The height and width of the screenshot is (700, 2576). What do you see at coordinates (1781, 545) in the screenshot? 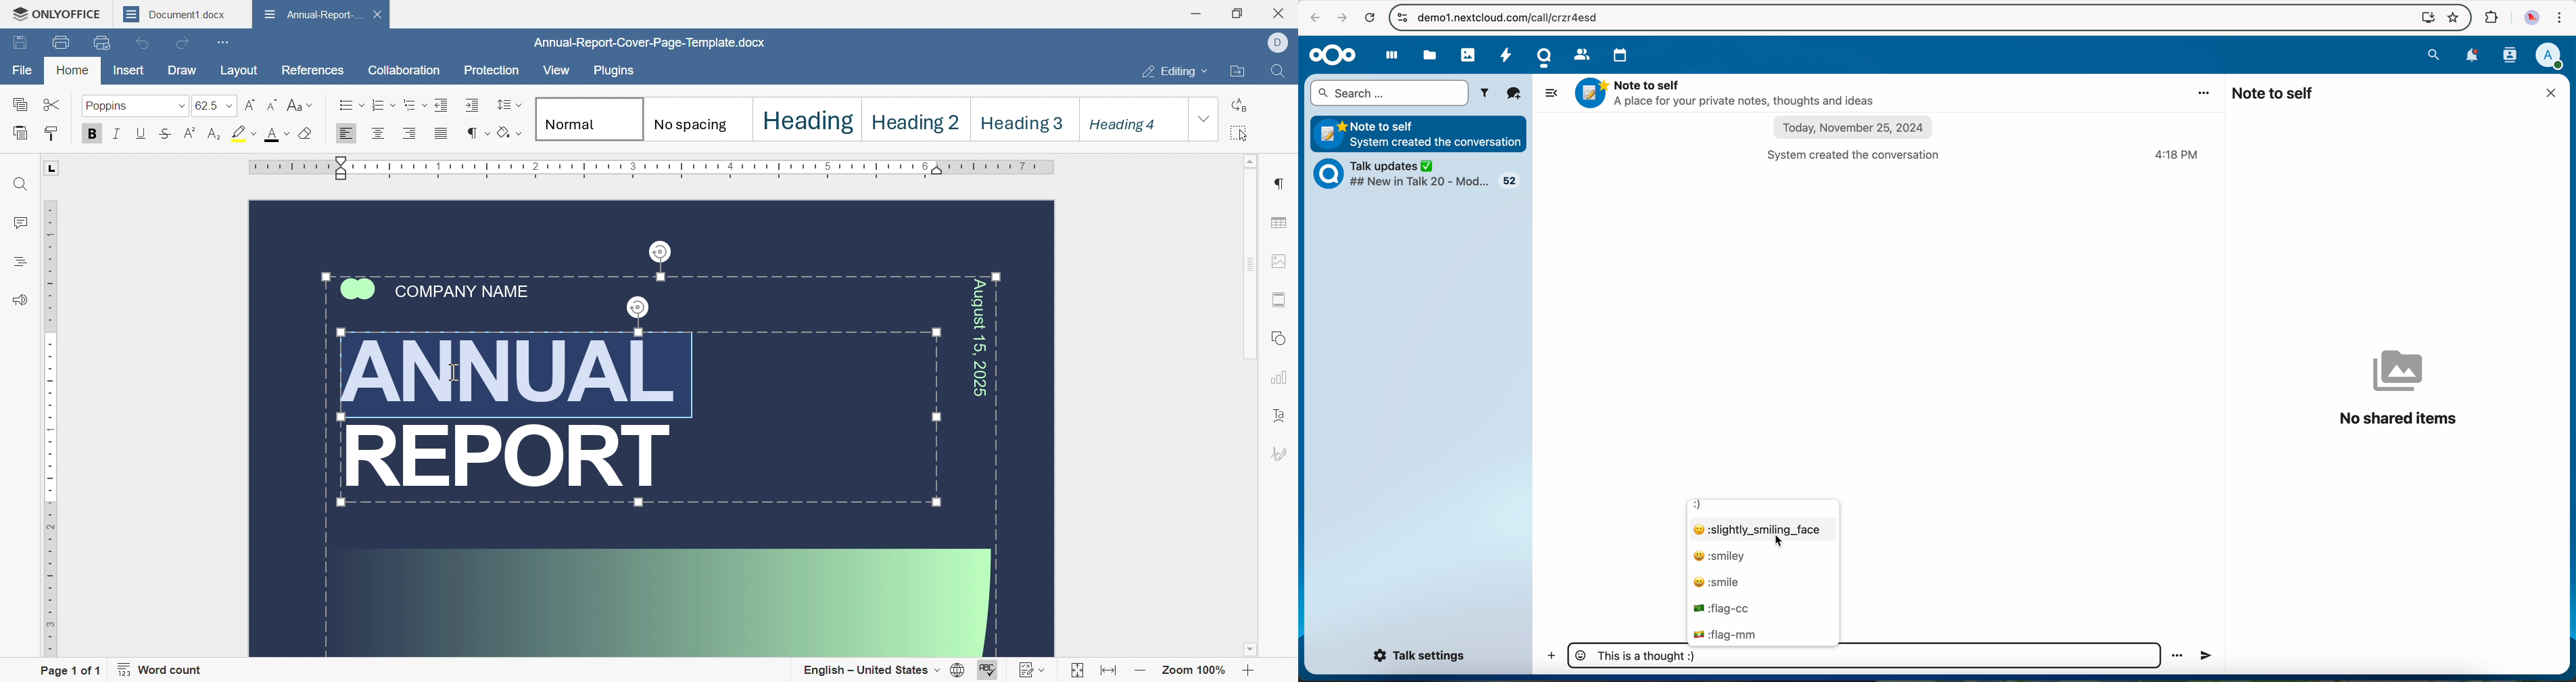
I see `cursor` at bounding box center [1781, 545].